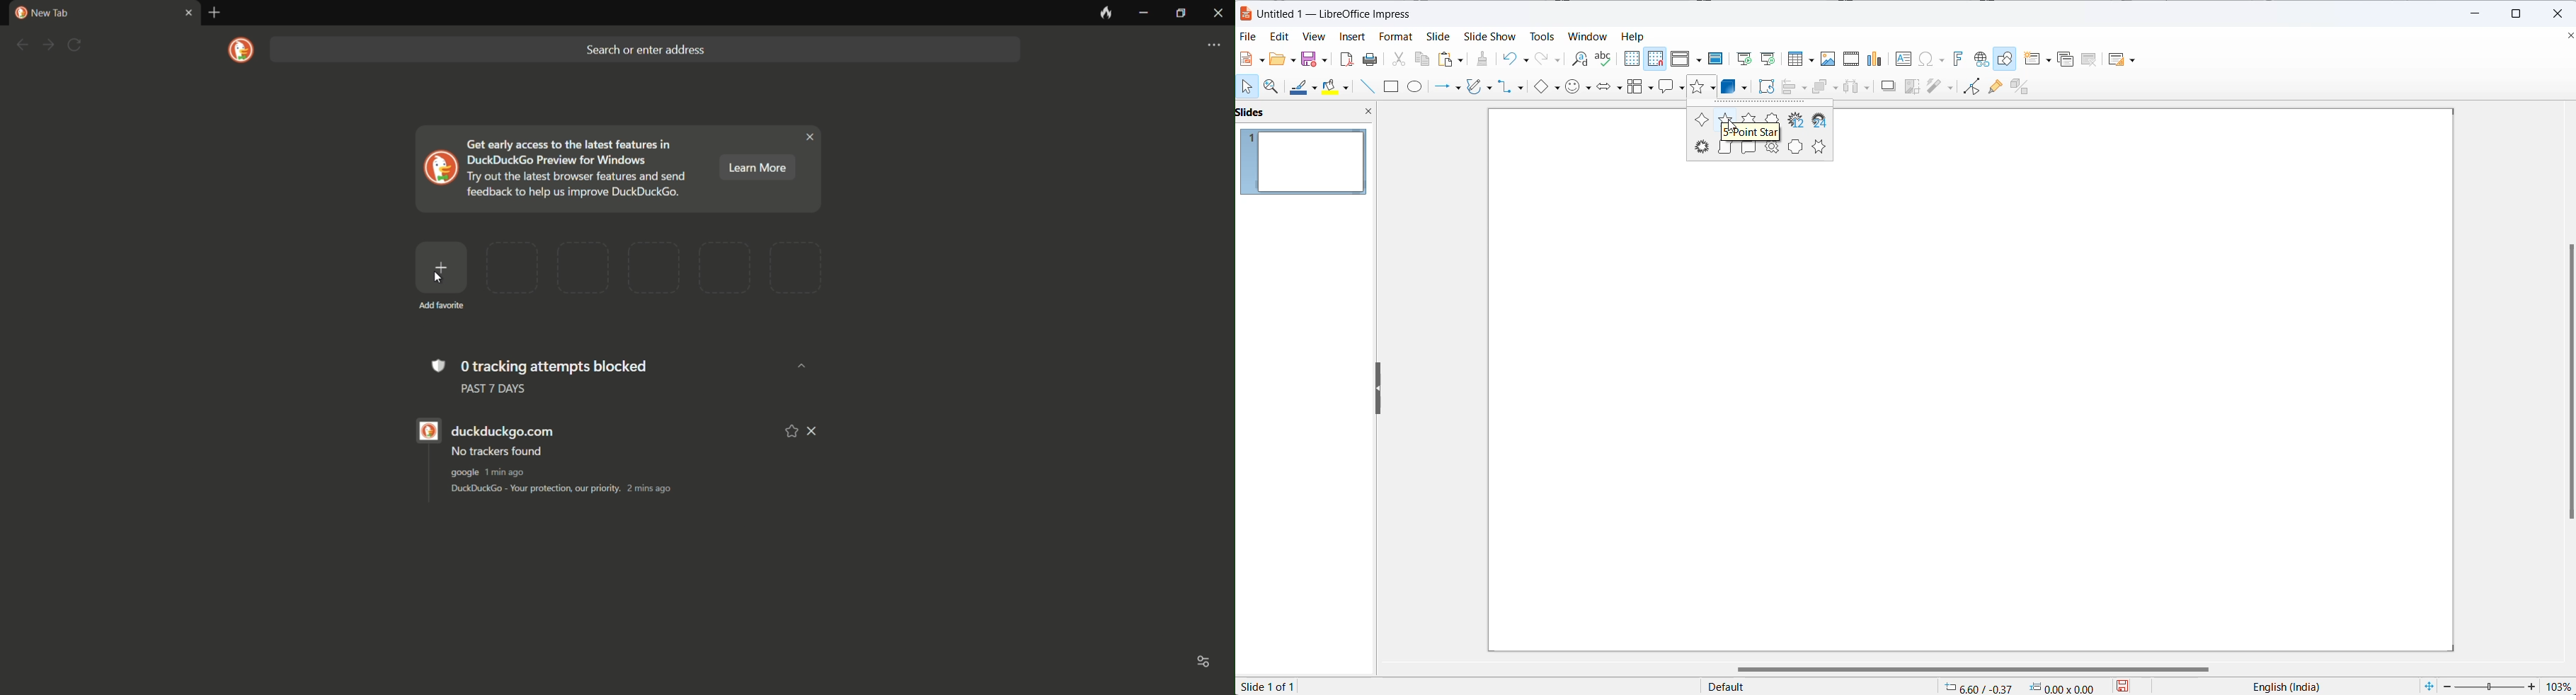  What do you see at coordinates (1370, 86) in the screenshot?
I see `line` at bounding box center [1370, 86].